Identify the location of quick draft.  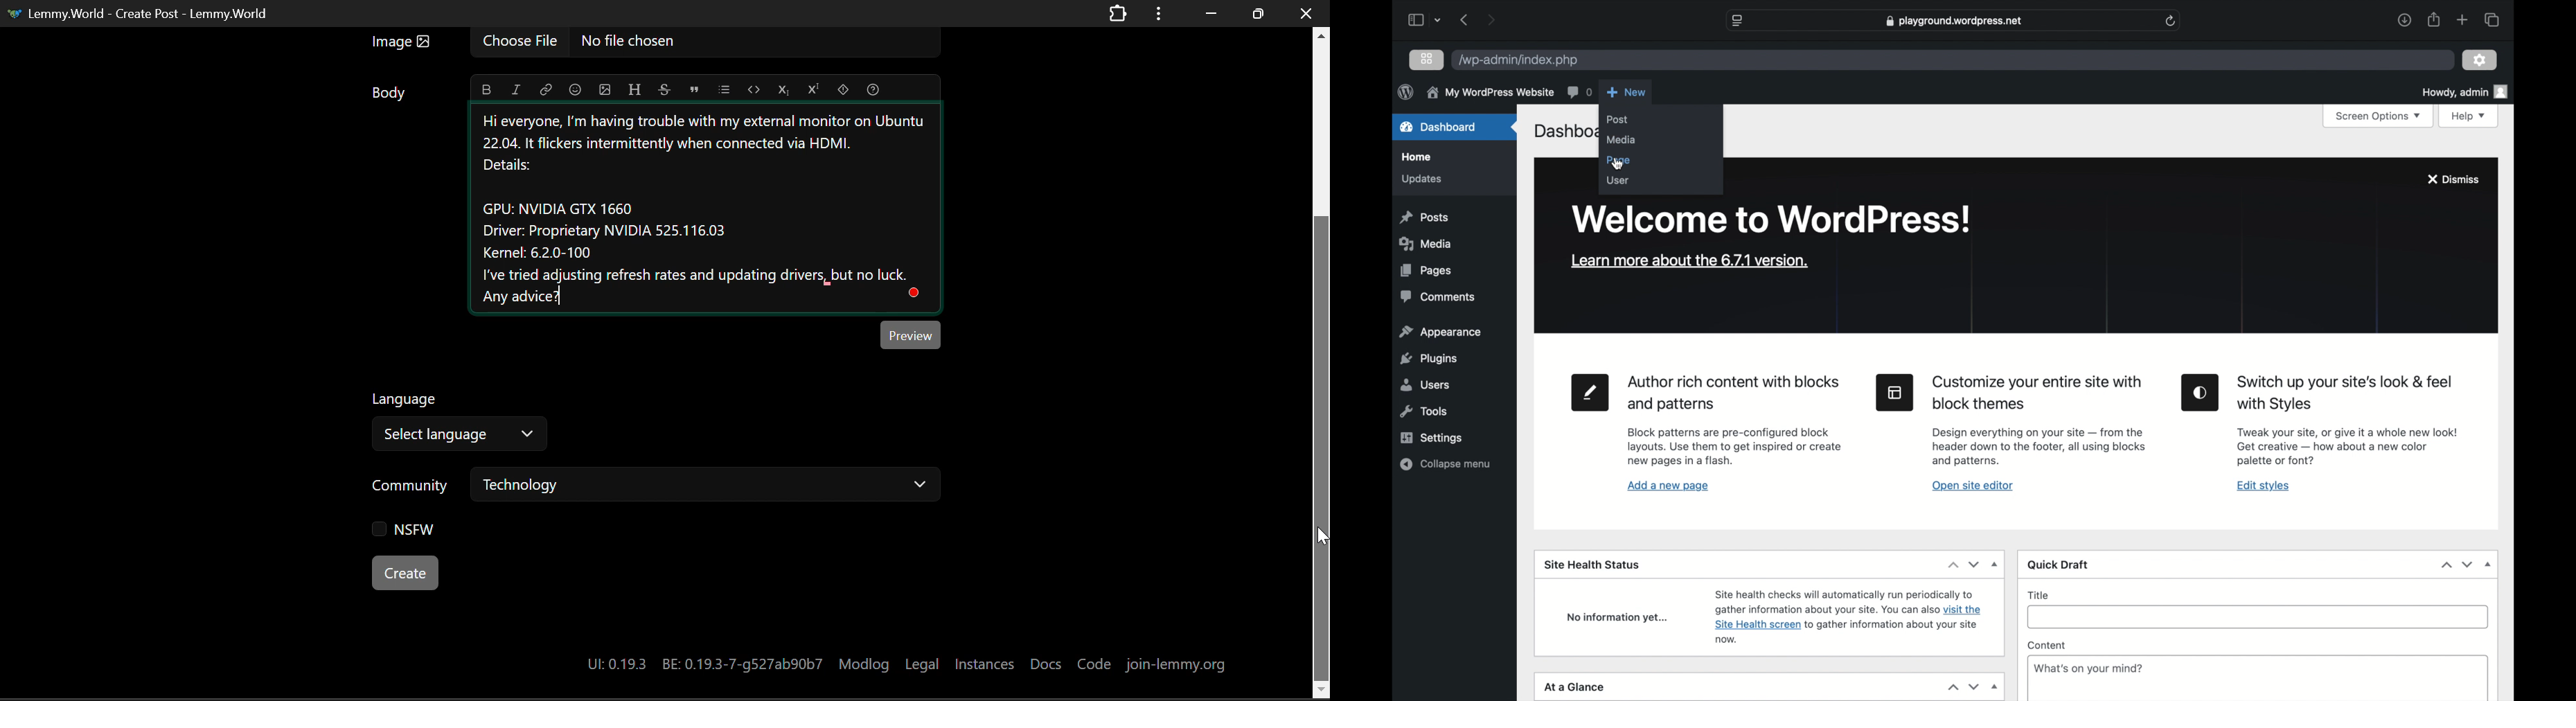
(2059, 564).